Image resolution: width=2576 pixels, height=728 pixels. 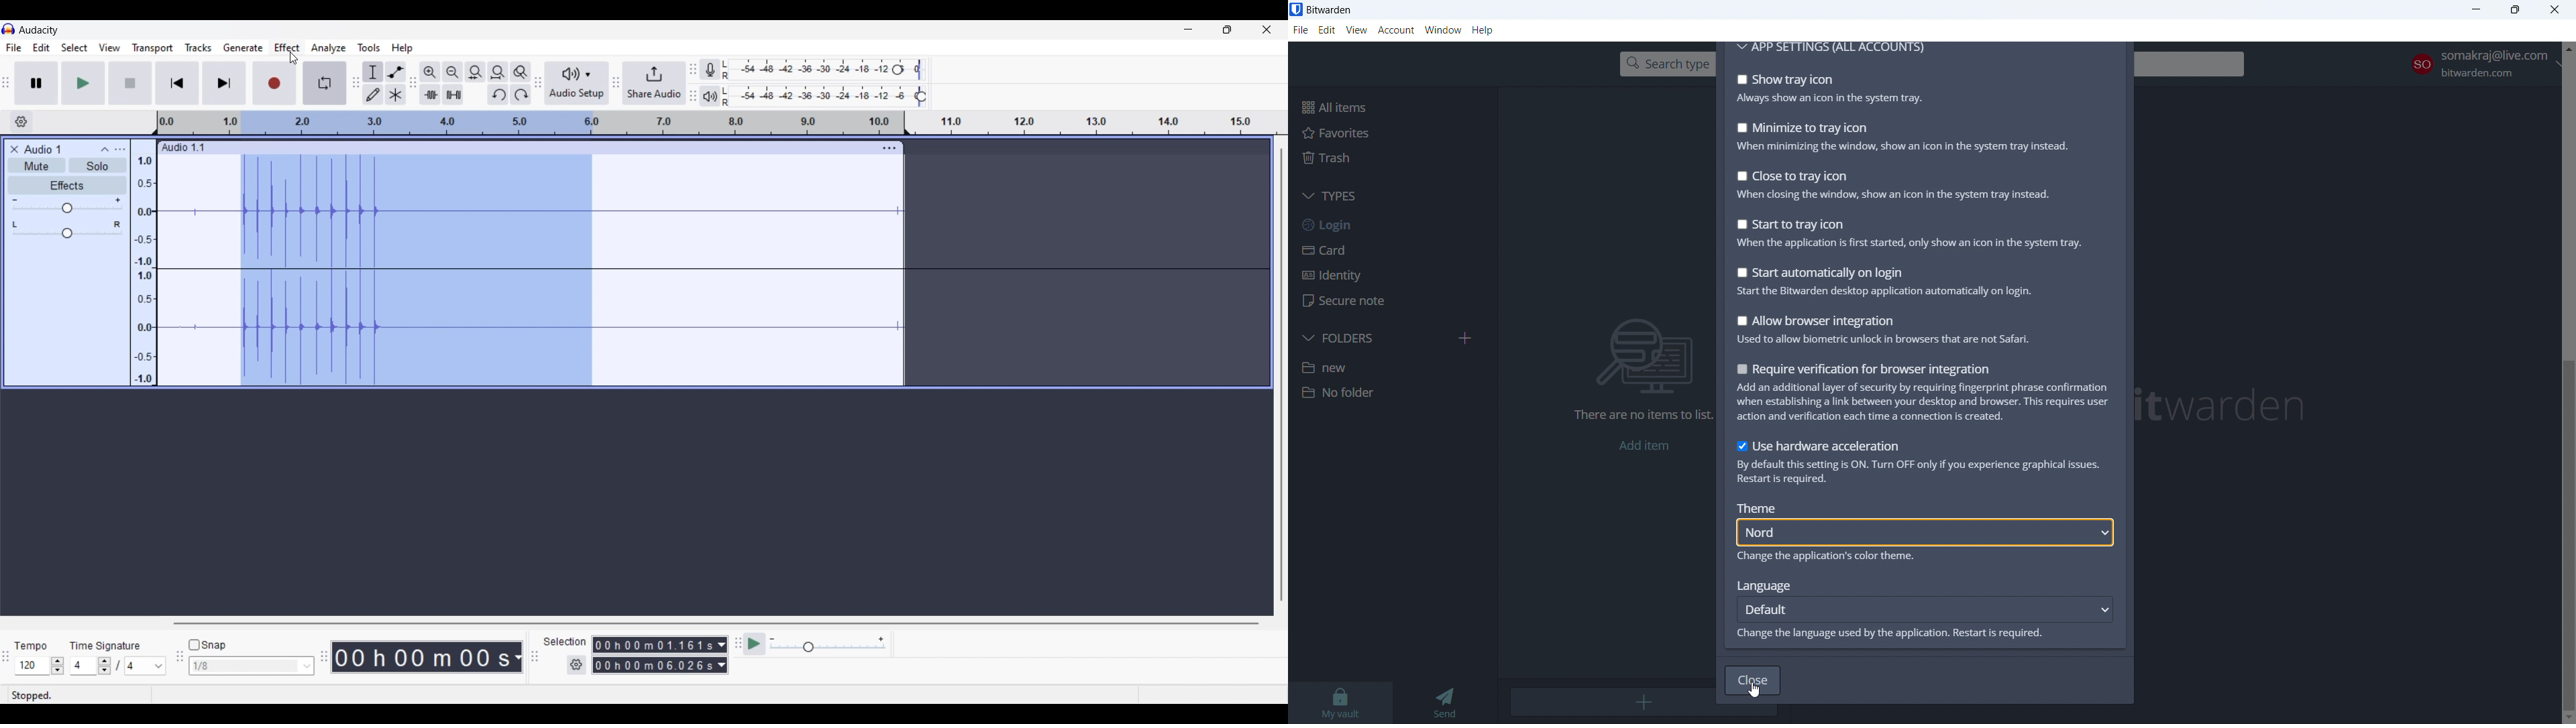 What do you see at coordinates (117, 200) in the screenshot?
I see `Maximum gain` at bounding box center [117, 200].